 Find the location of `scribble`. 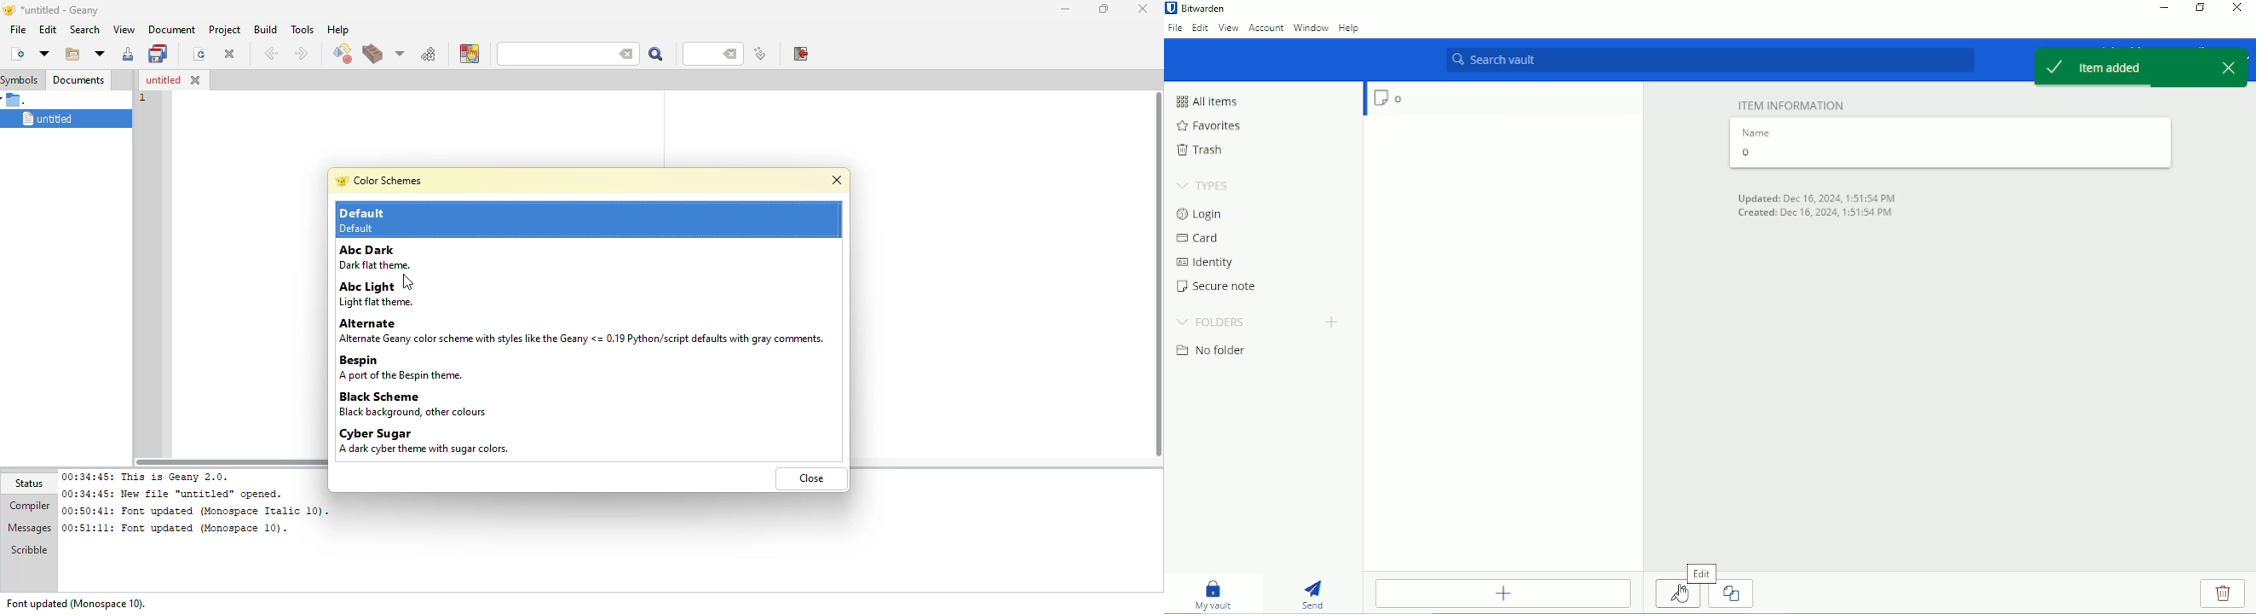

scribble is located at coordinates (26, 552).